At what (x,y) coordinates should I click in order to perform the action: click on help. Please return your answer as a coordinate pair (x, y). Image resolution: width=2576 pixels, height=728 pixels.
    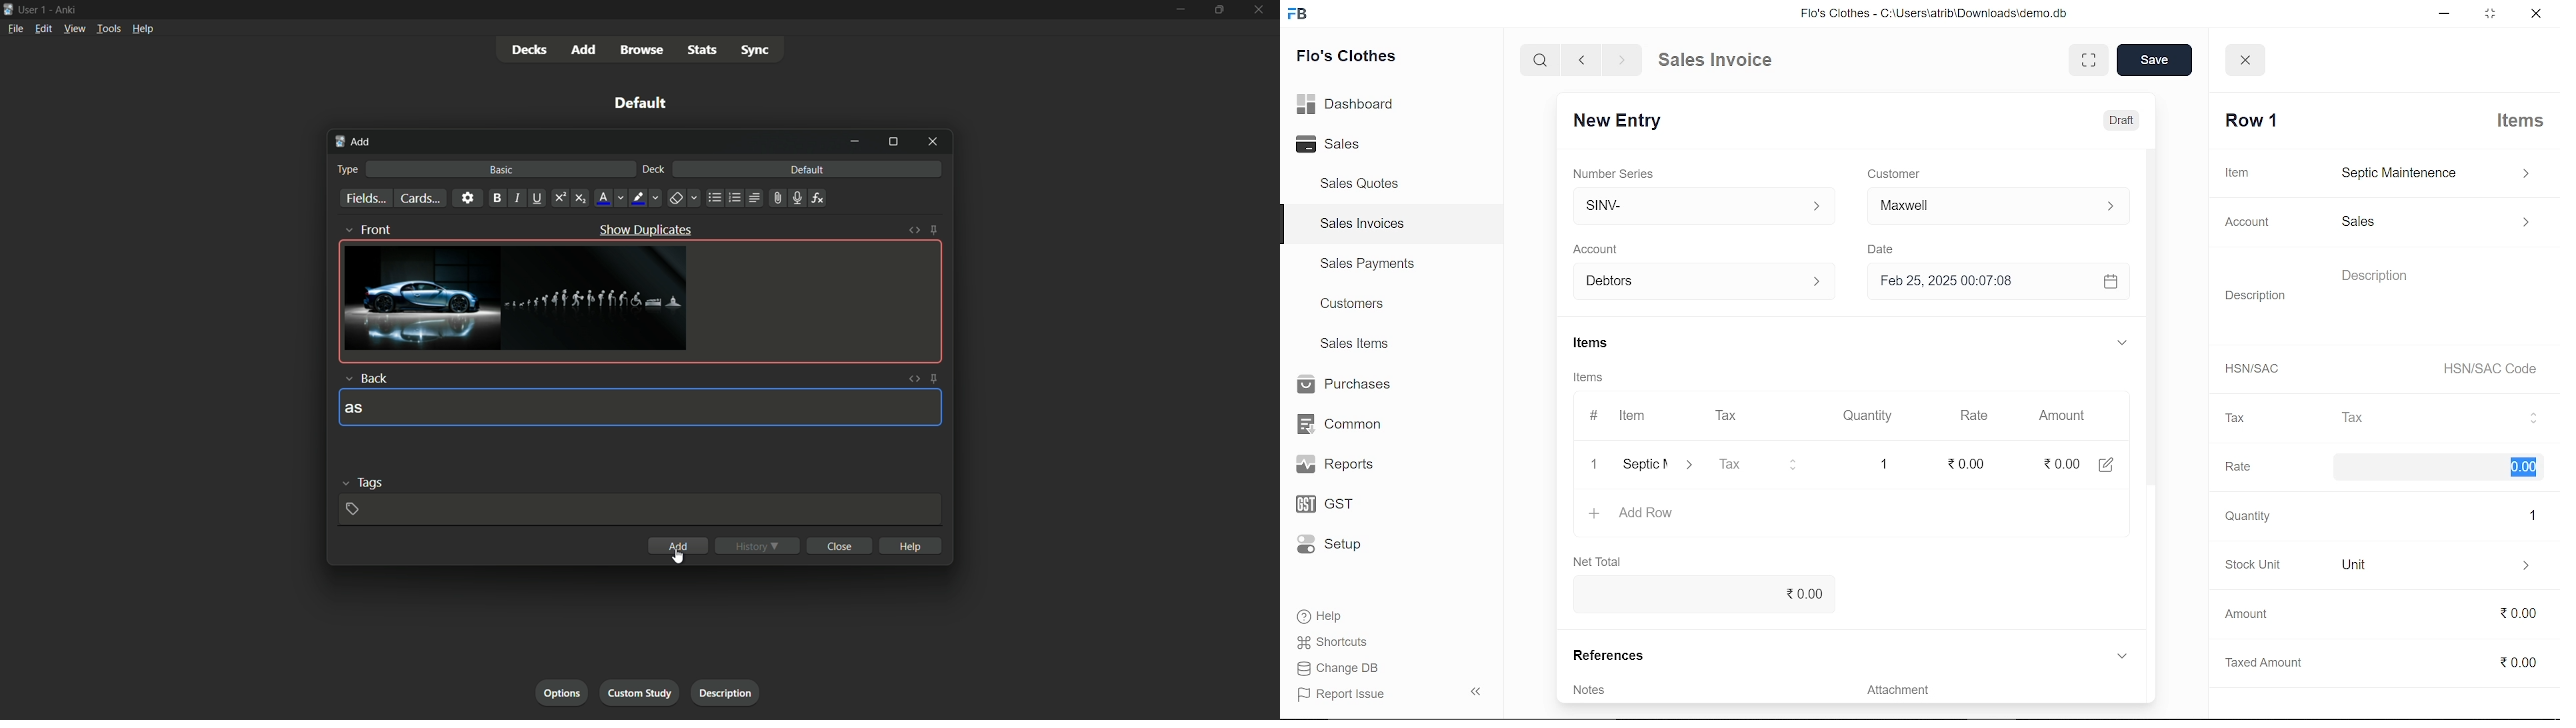
    Looking at the image, I should click on (910, 545).